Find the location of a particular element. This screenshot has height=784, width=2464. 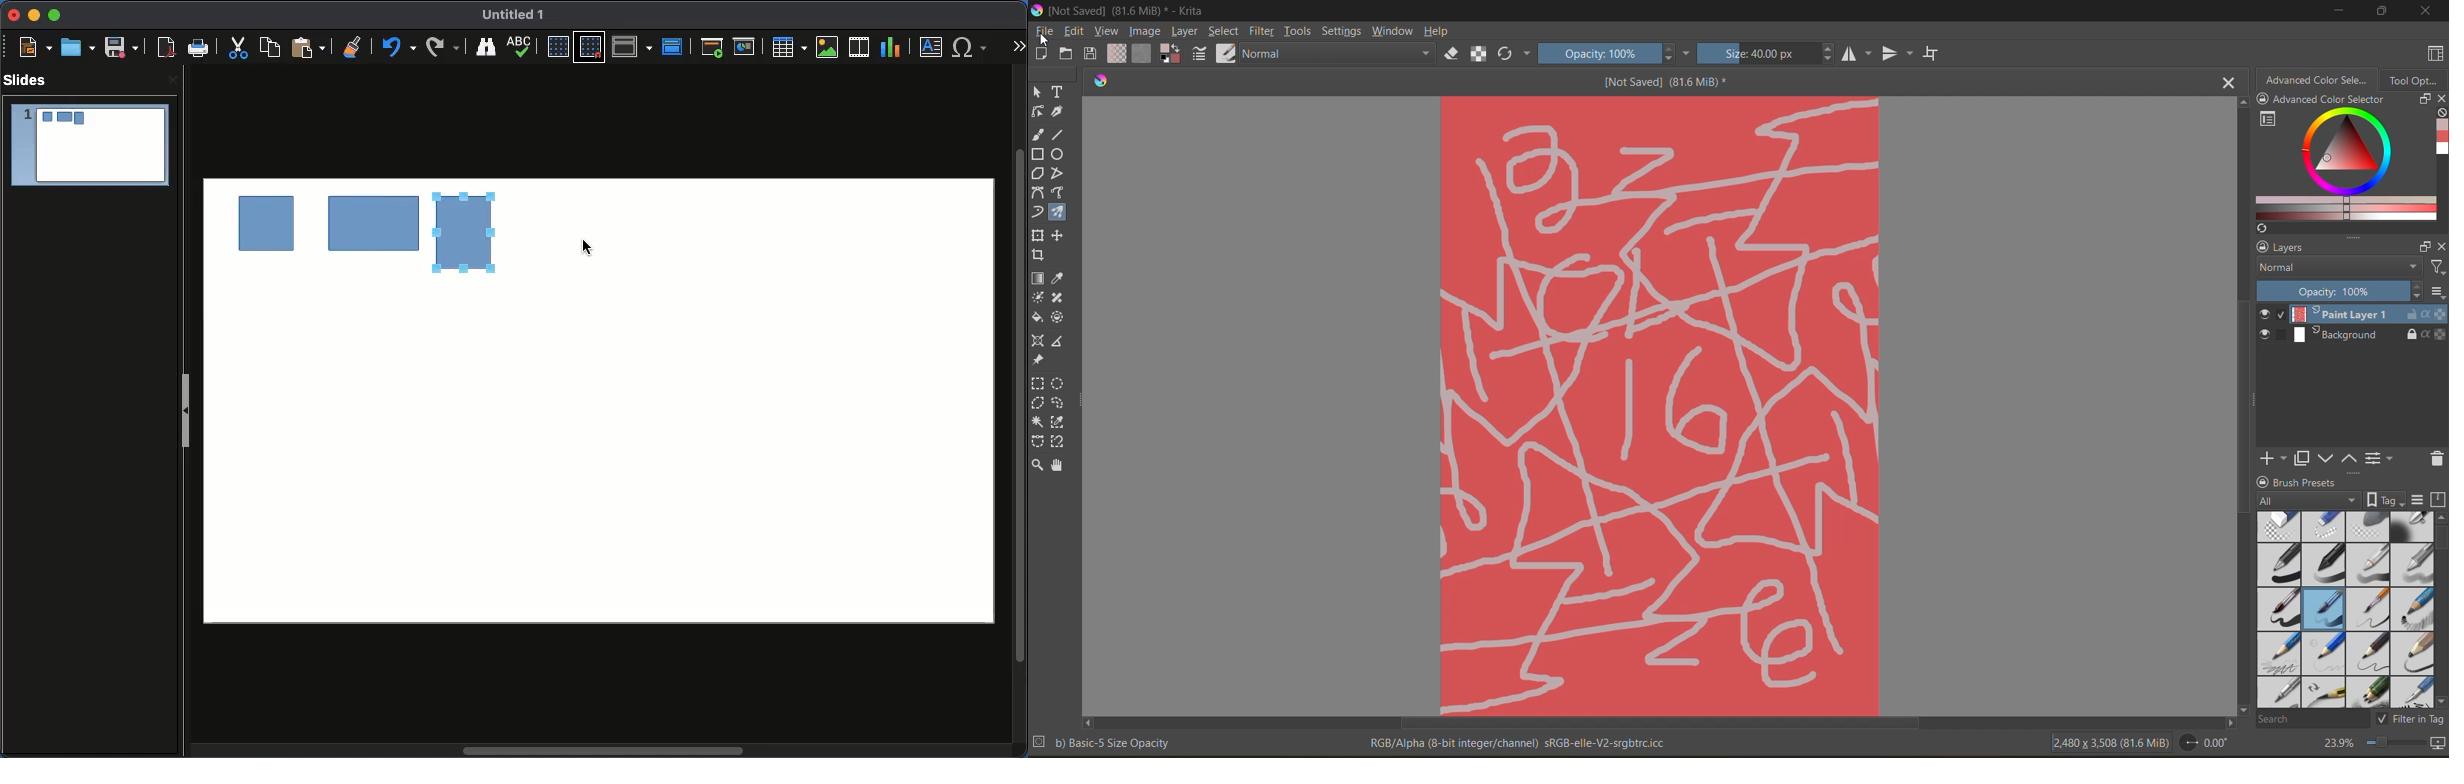

flip vertically is located at coordinates (1895, 55).